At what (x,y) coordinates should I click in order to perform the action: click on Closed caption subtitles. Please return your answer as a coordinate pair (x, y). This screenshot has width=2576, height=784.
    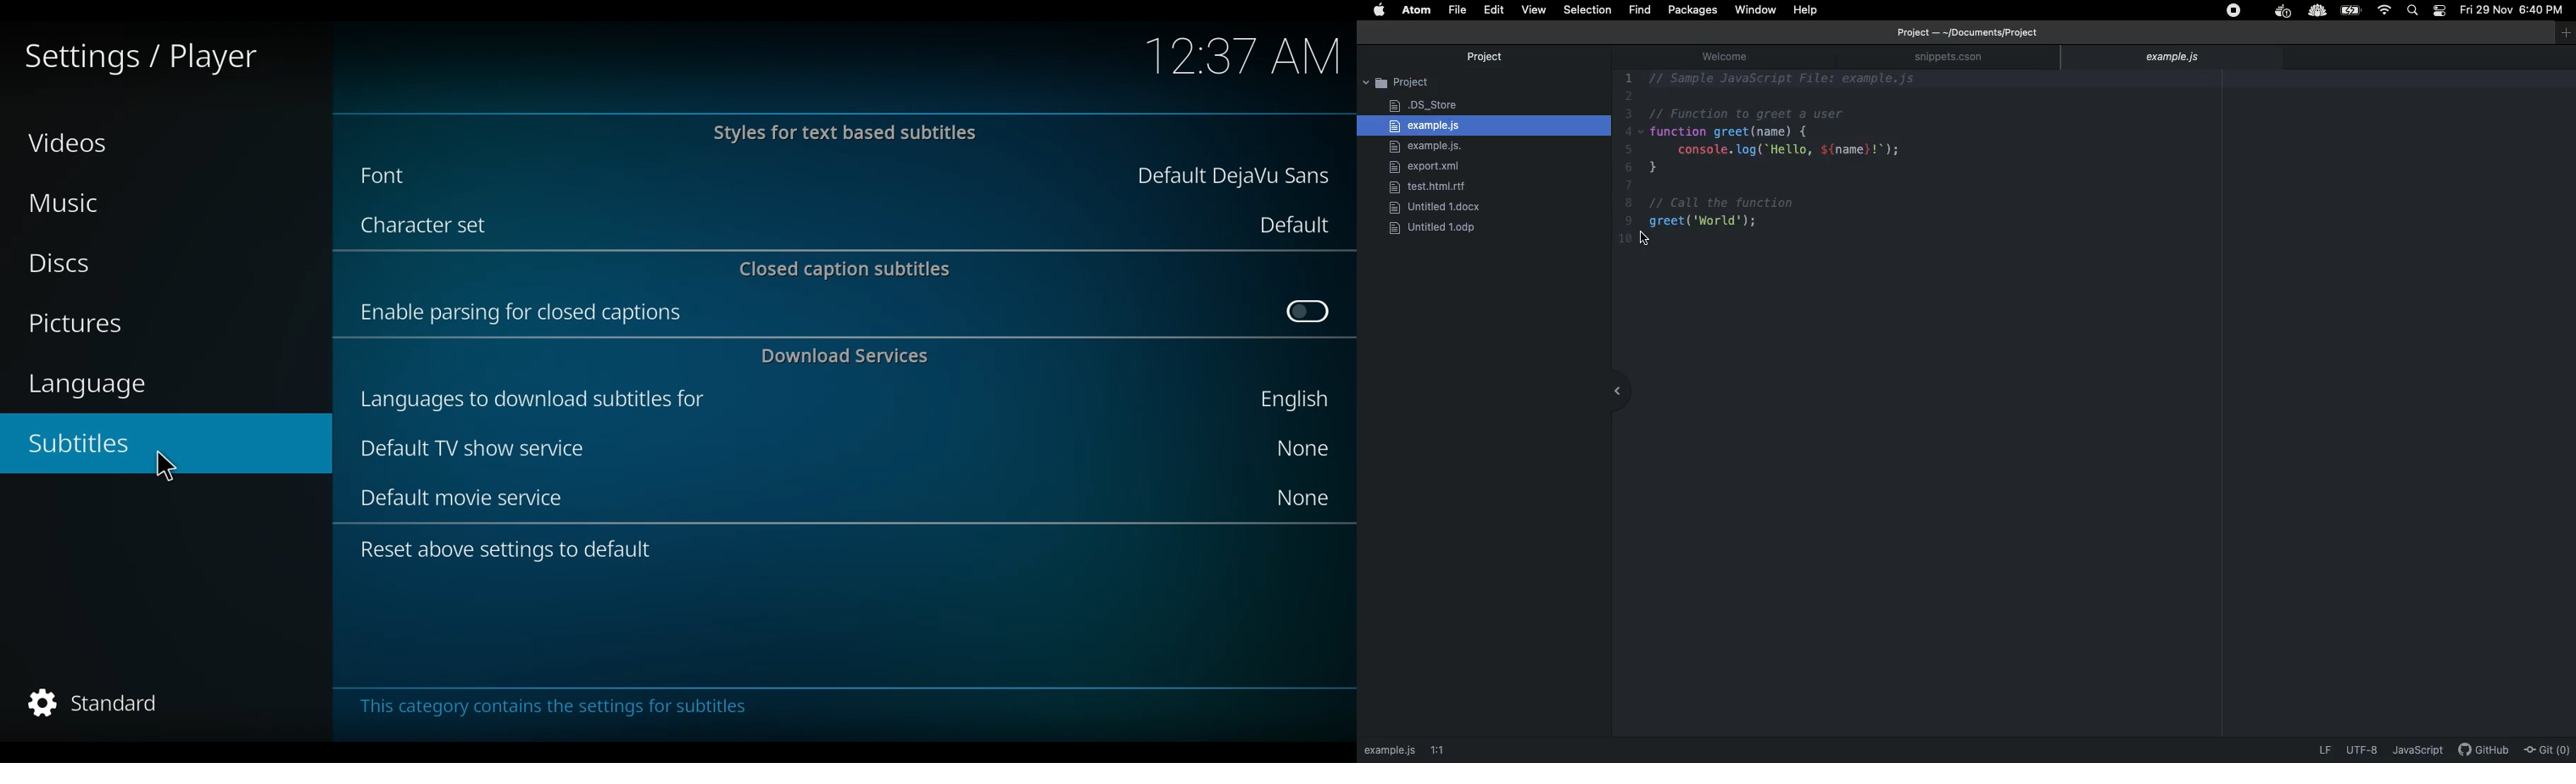
    Looking at the image, I should click on (847, 268).